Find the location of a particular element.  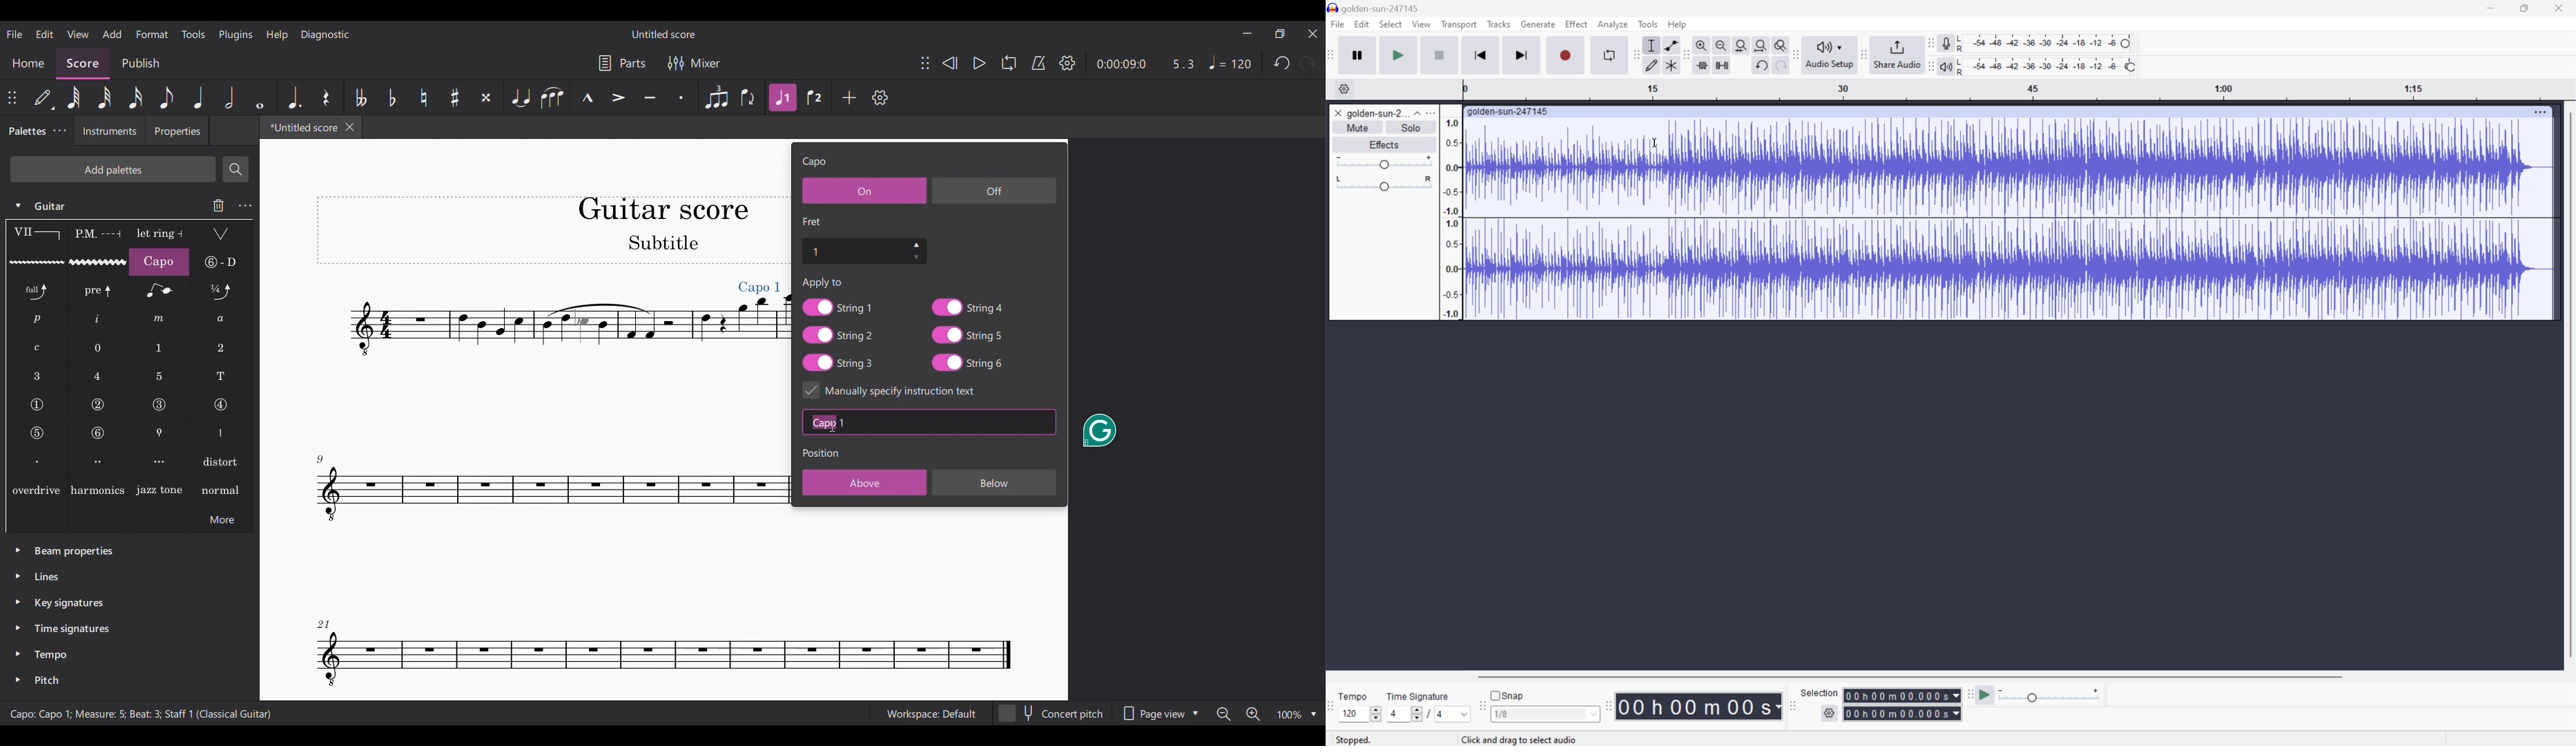

Effect is located at coordinates (1577, 24).